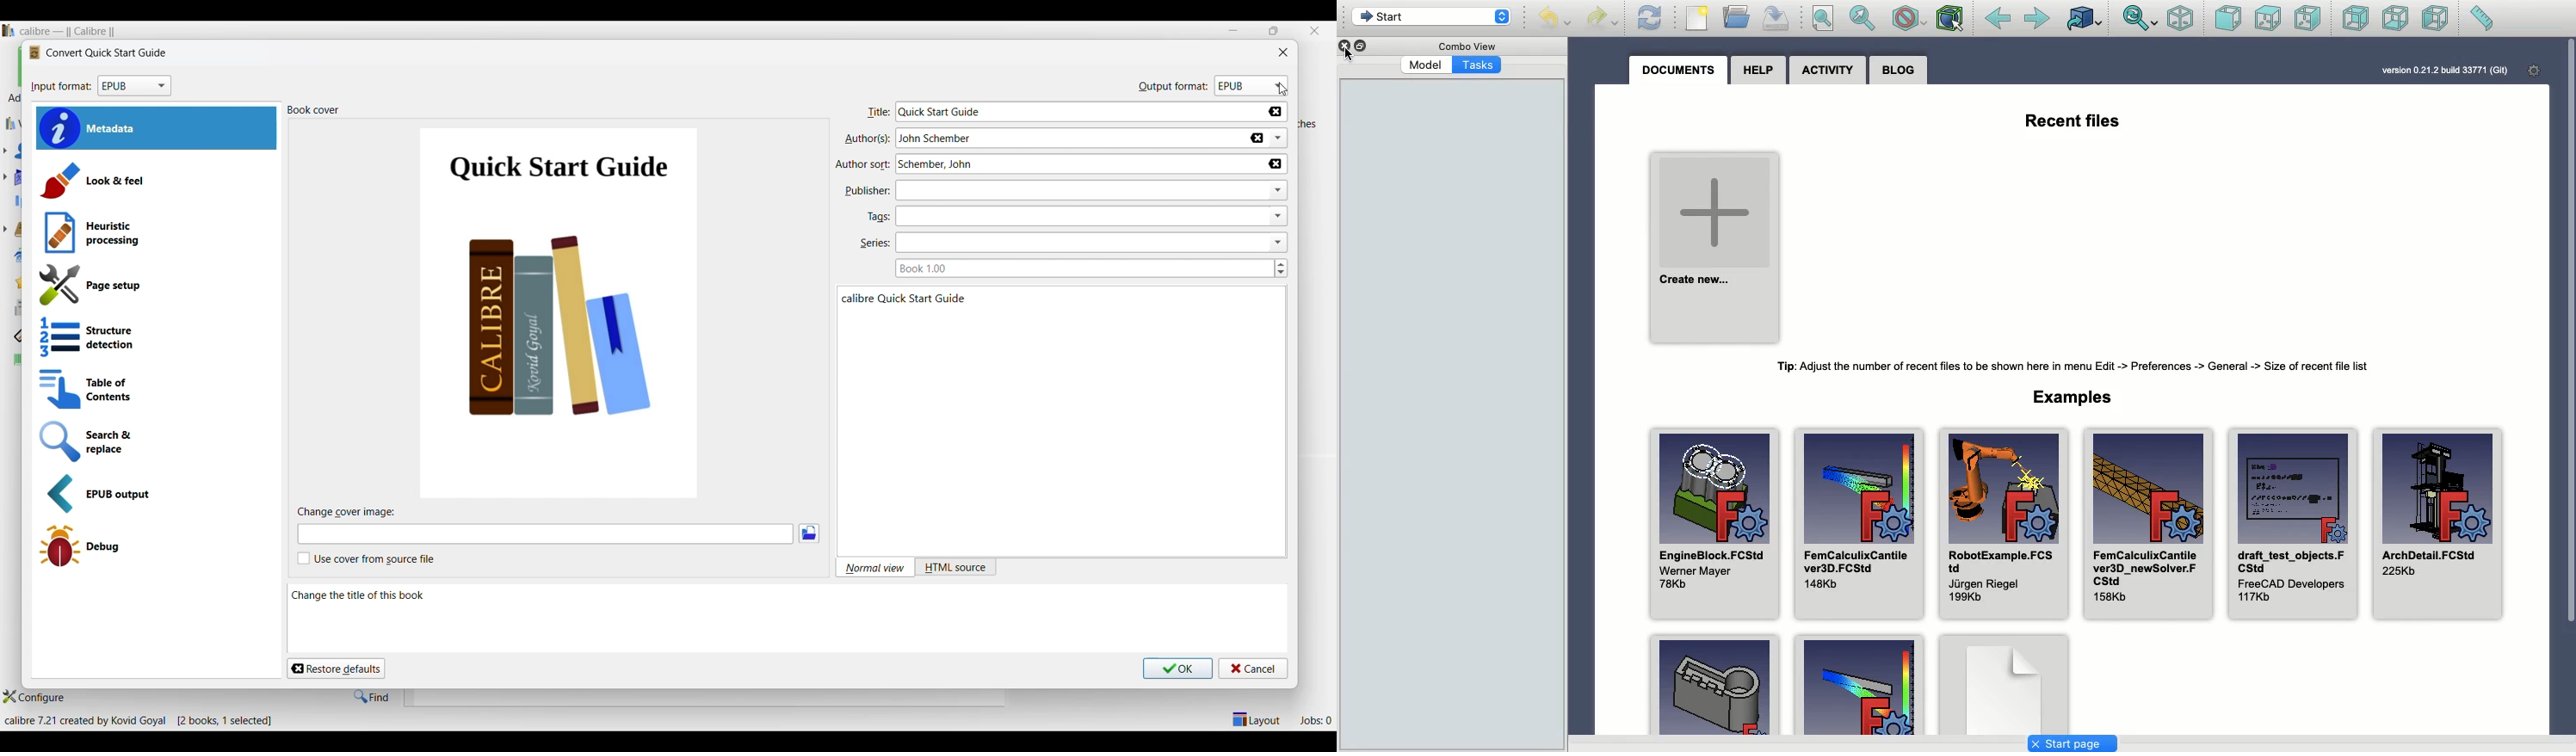 The height and width of the screenshot is (756, 2576). I want to click on Example, so click(1714, 685).